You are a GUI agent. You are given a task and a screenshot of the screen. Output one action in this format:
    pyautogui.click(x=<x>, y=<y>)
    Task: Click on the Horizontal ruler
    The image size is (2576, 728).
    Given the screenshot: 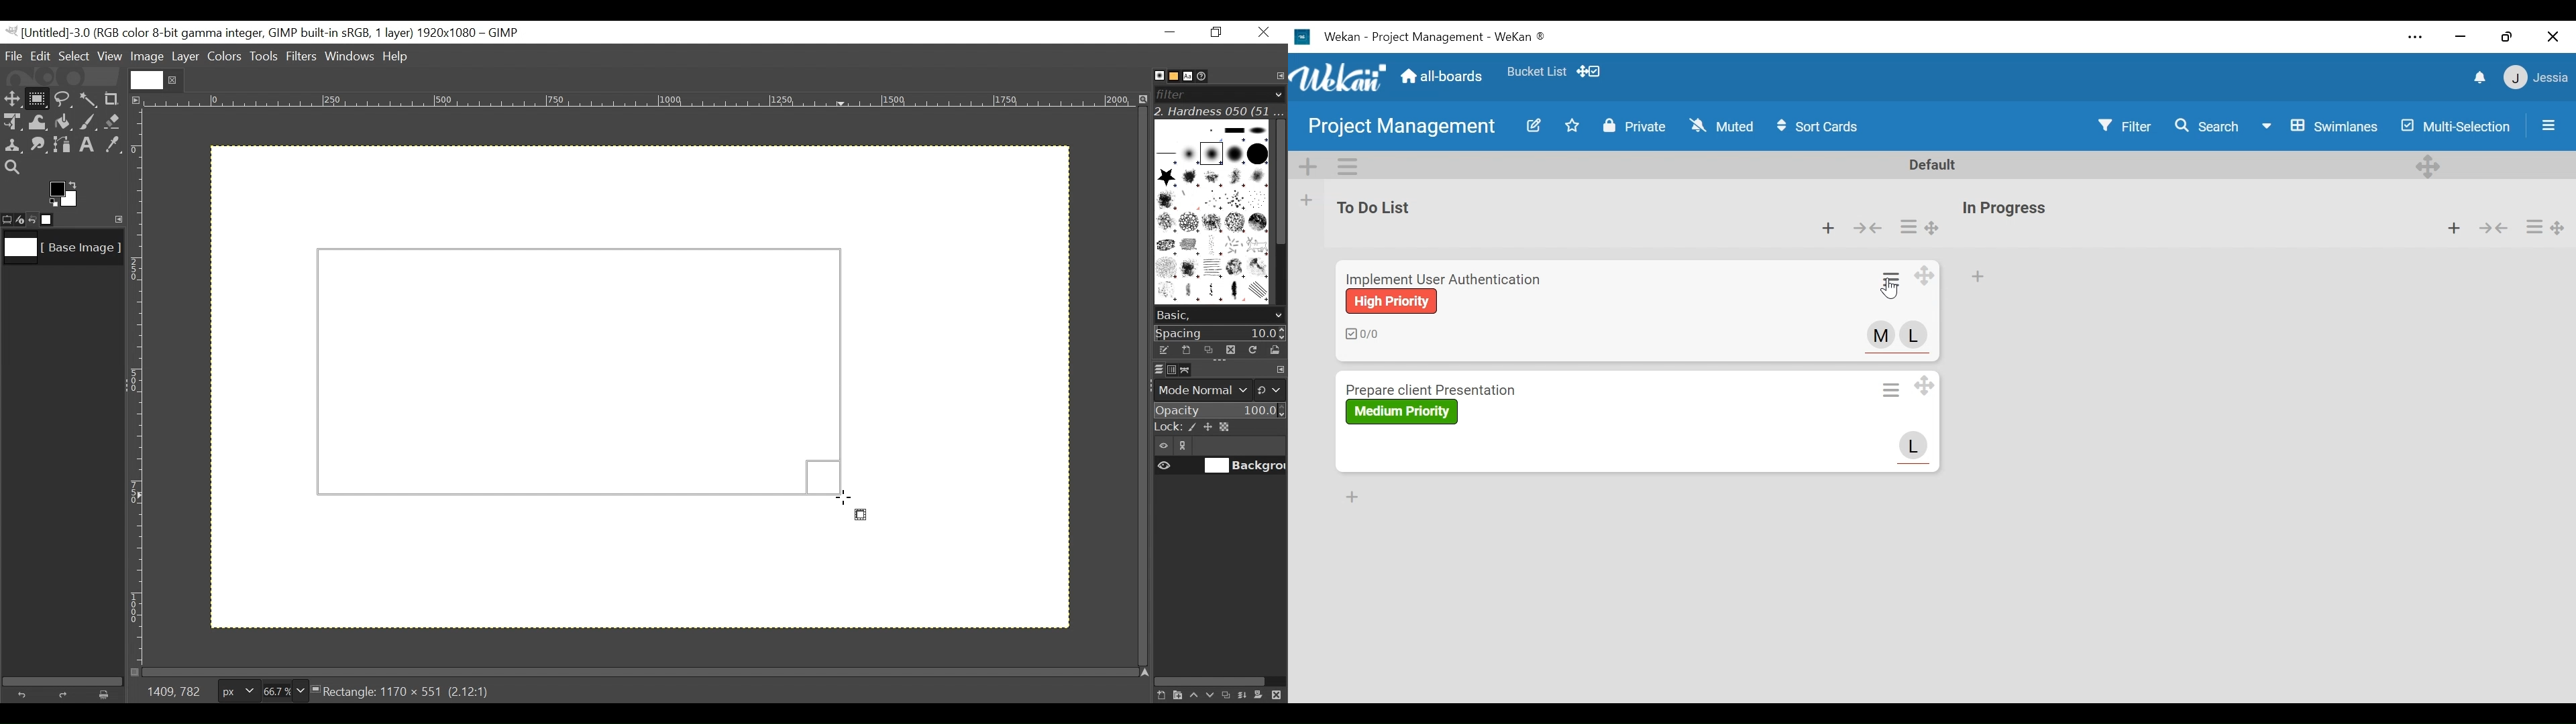 What is the action you would take?
    pyautogui.click(x=641, y=103)
    